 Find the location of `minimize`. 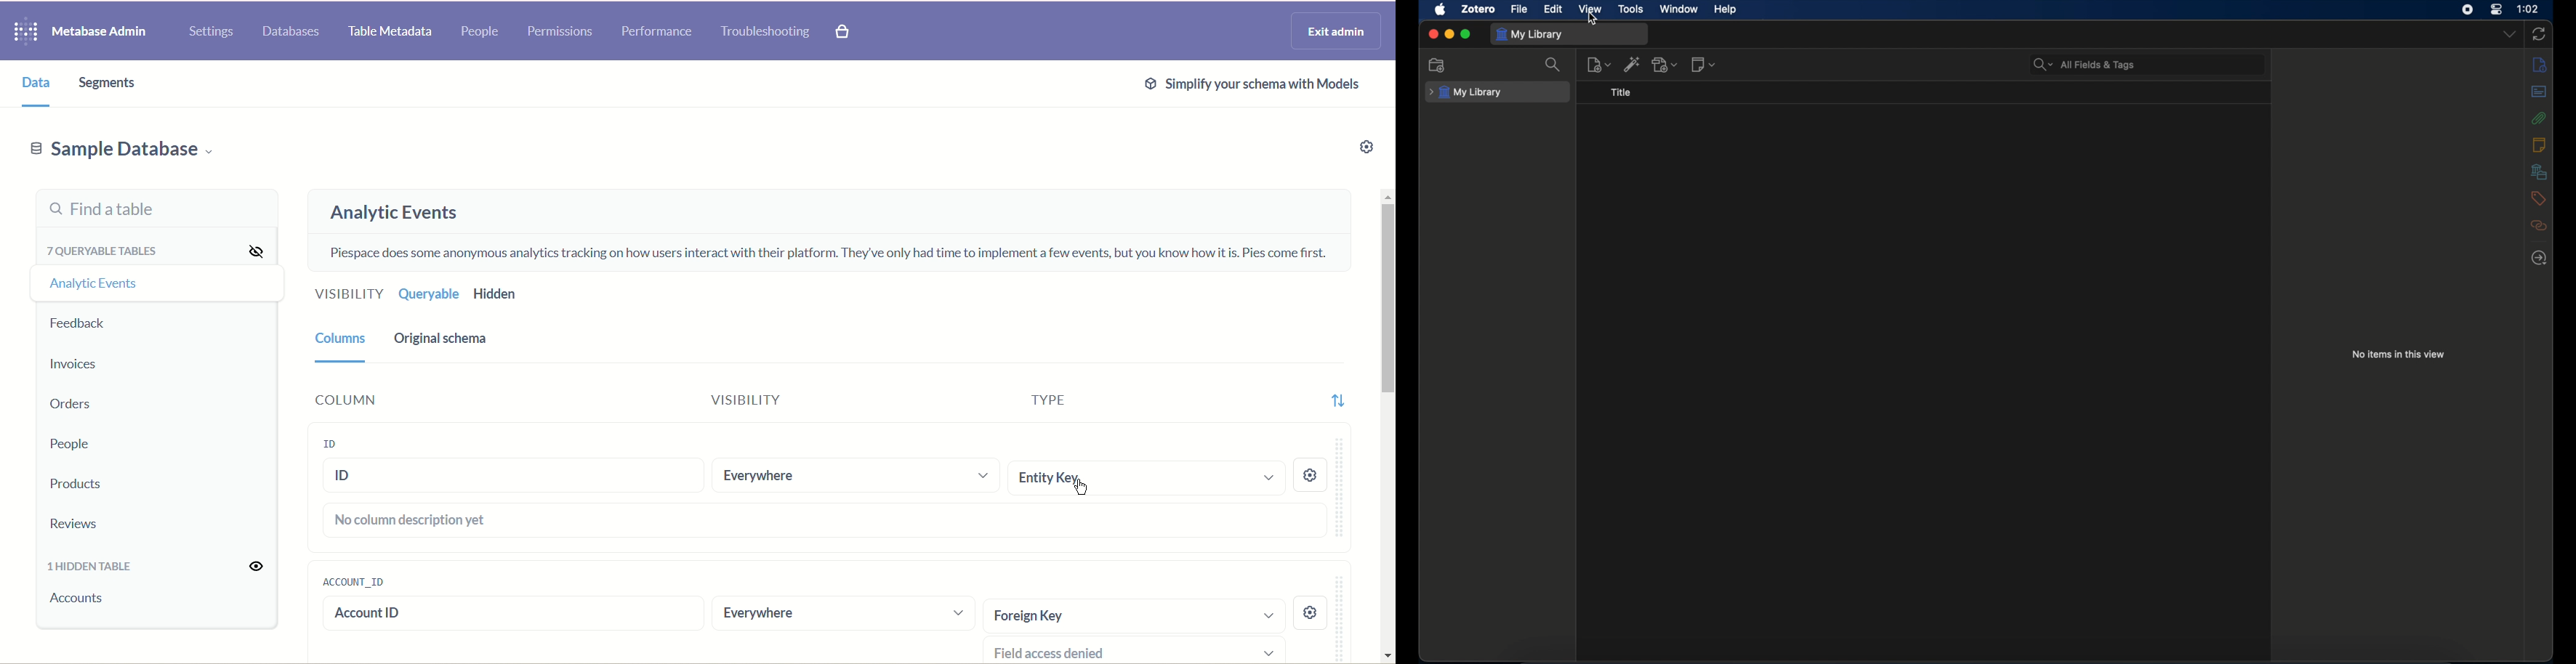

minimize is located at coordinates (1450, 34).